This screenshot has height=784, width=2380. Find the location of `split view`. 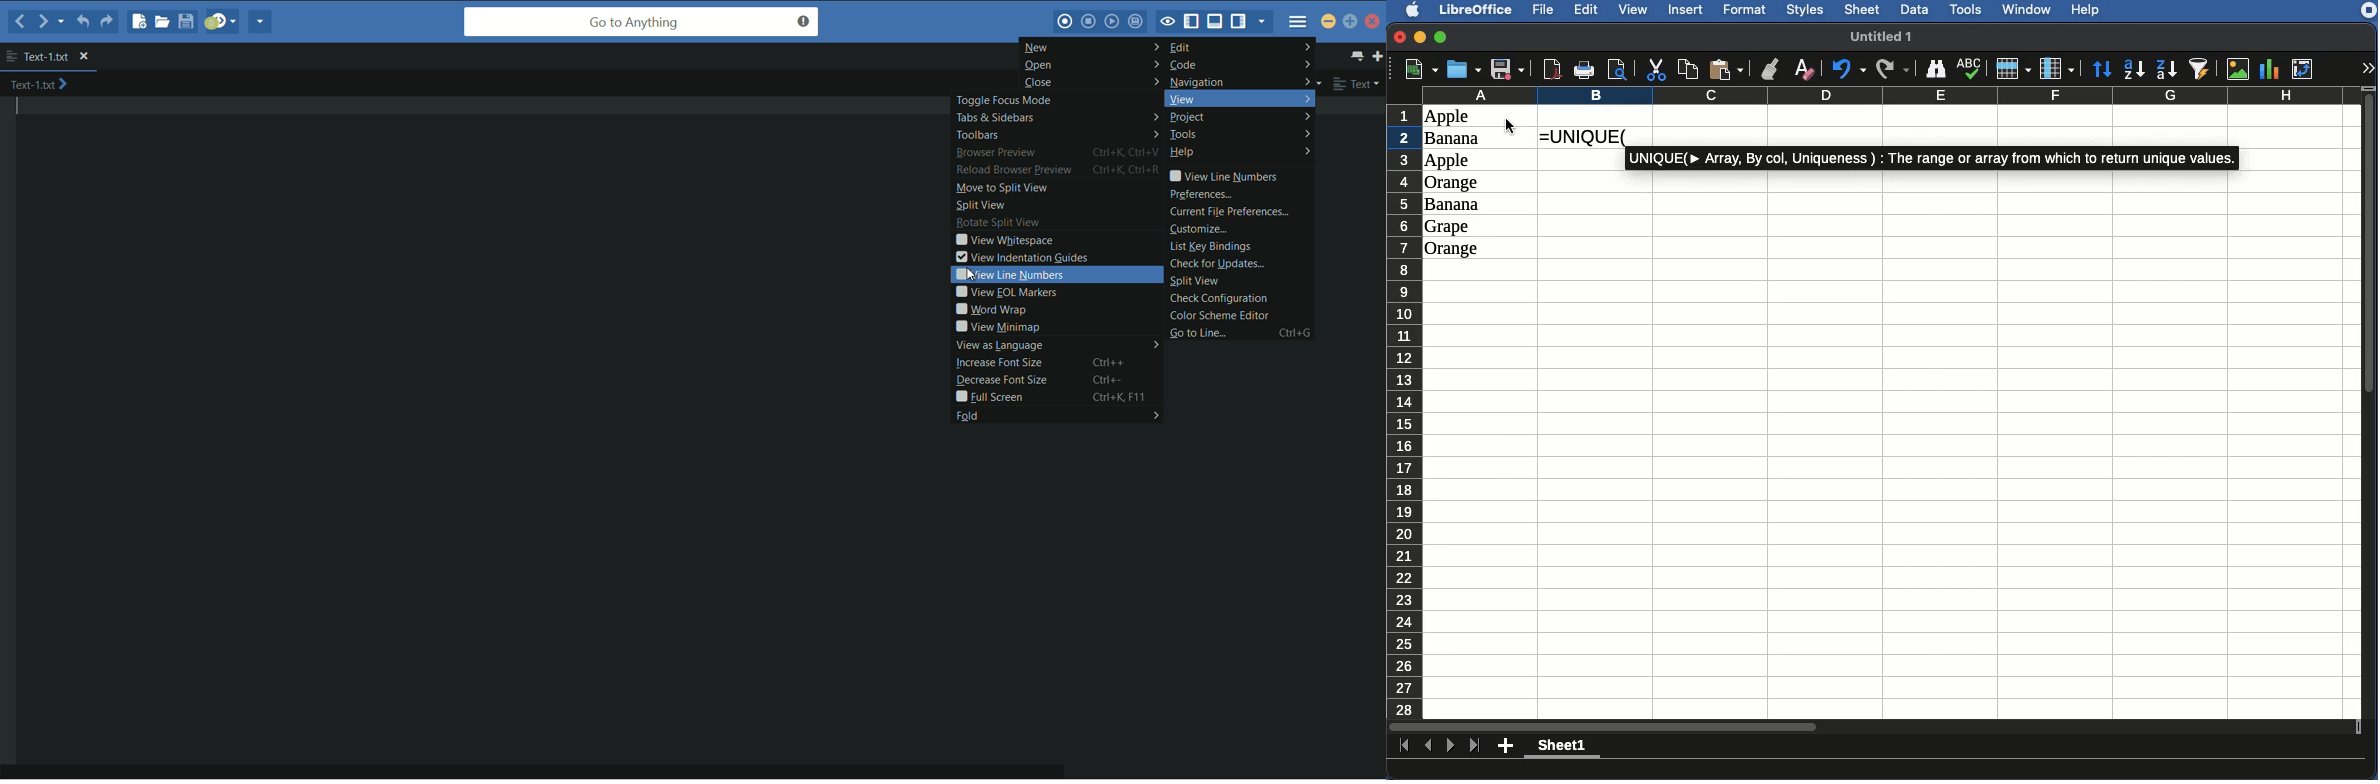

split view is located at coordinates (977, 206).